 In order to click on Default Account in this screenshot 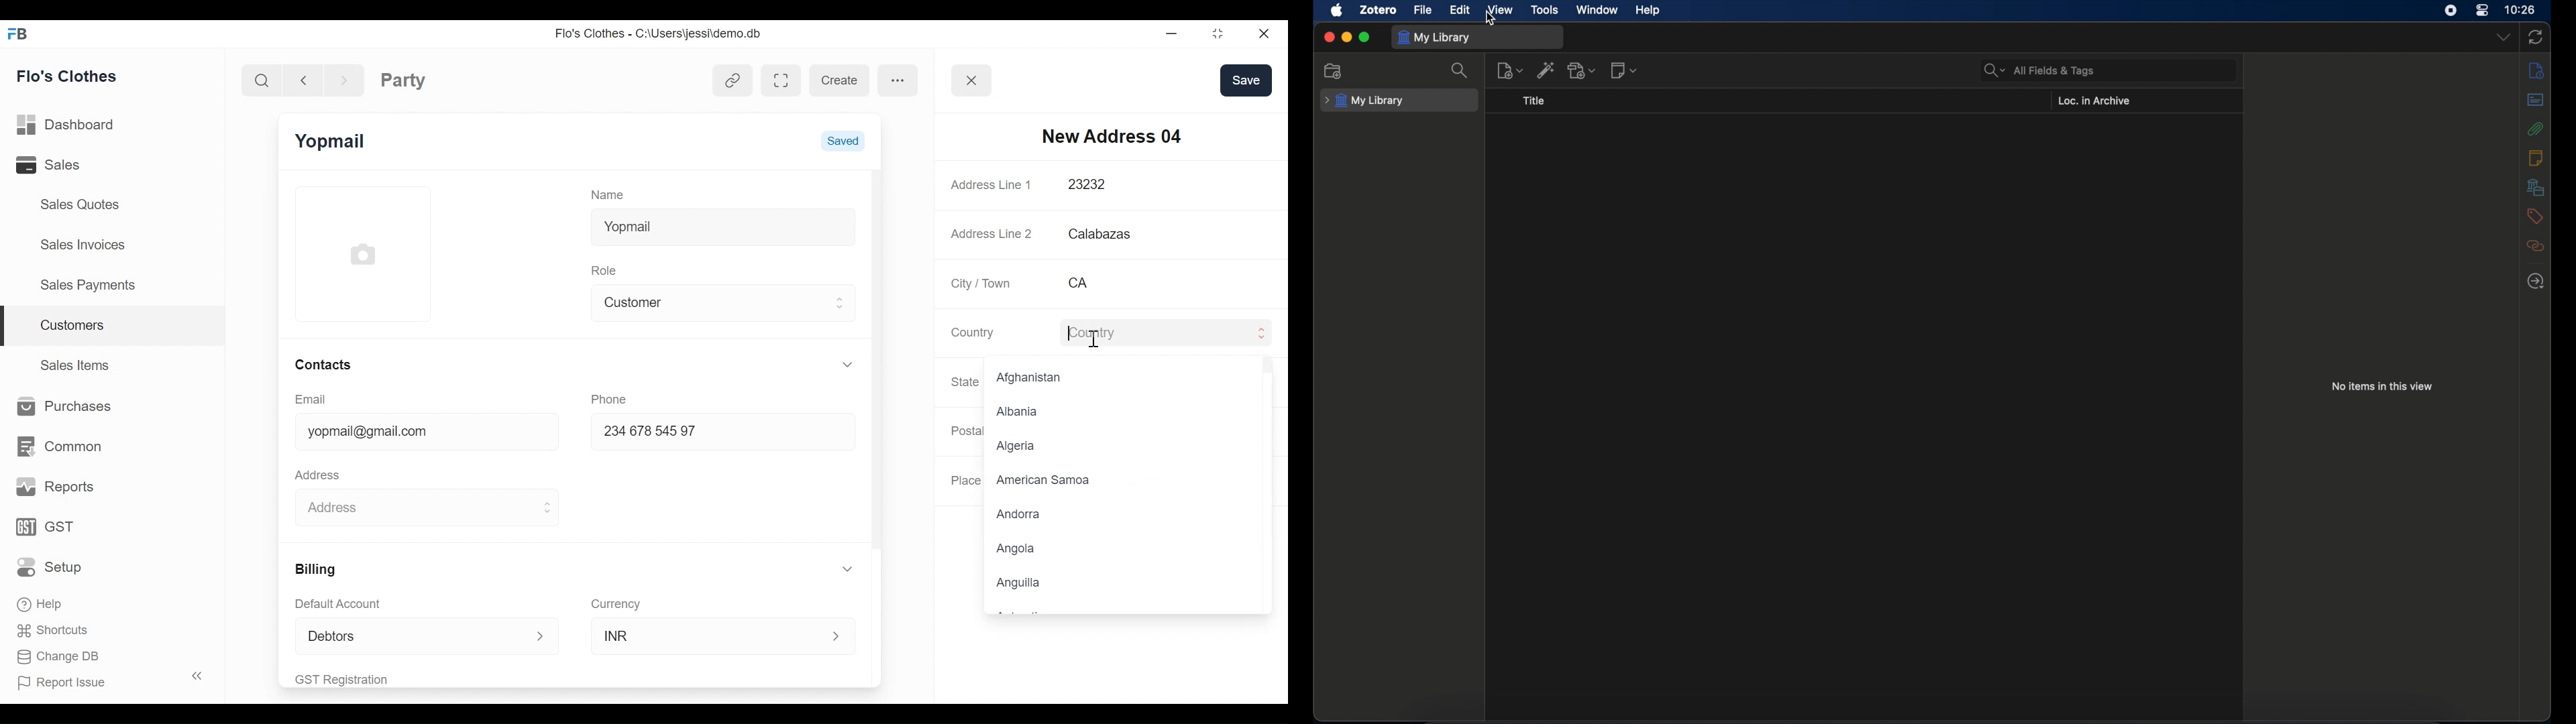, I will do `click(347, 603)`.